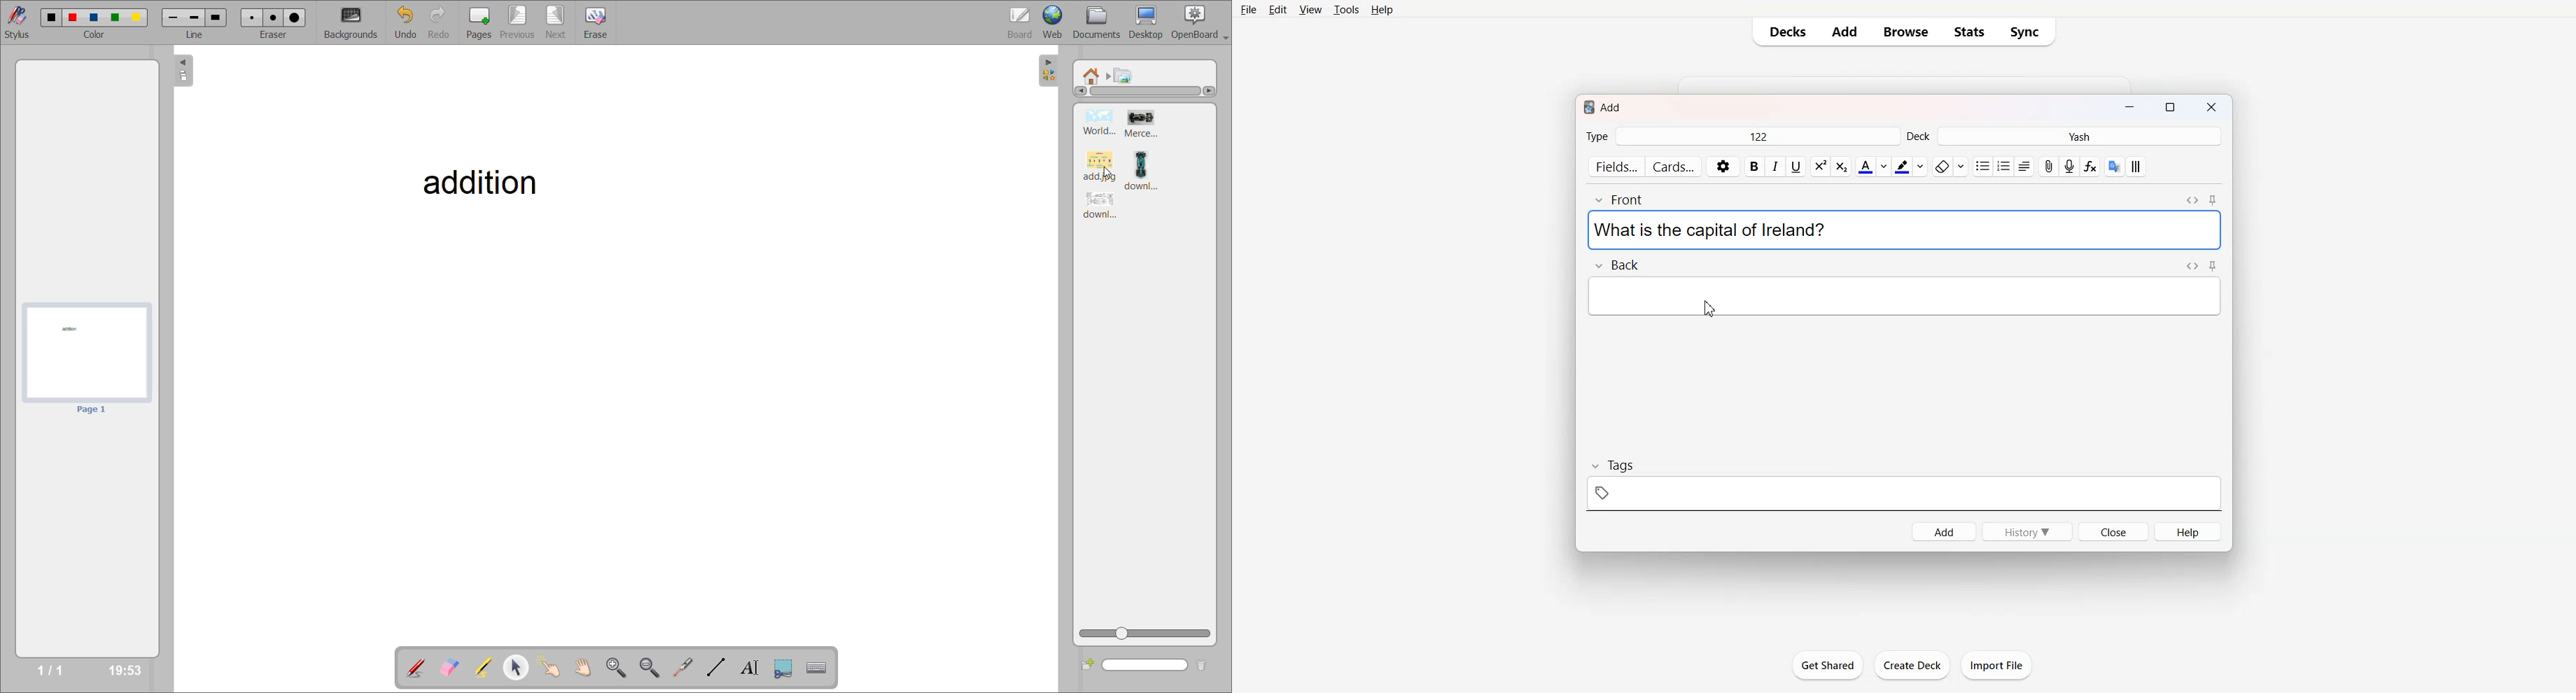 This screenshot has height=700, width=2576. What do you see at coordinates (253, 17) in the screenshot?
I see `eraser 1` at bounding box center [253, 17].